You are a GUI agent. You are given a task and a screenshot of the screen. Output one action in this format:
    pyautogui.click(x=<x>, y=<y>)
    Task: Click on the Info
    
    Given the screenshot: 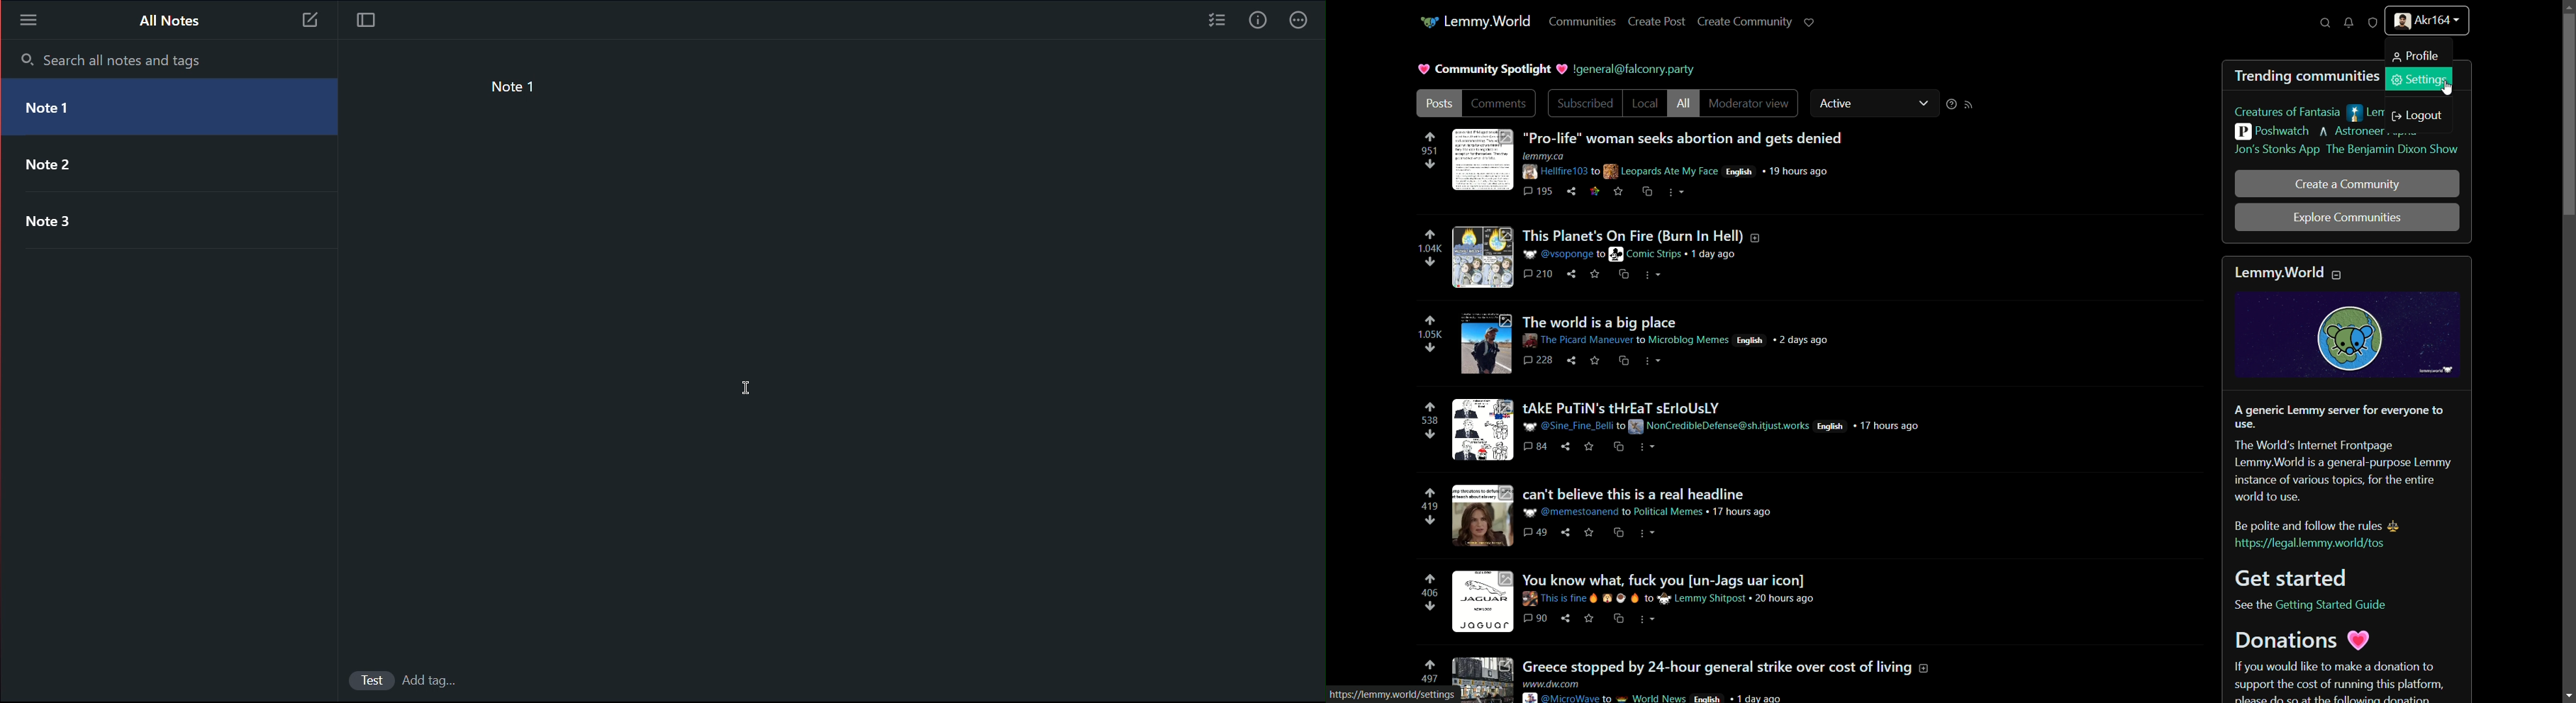 What is the action you would take?
    pyautogui.click(x=1259, y=20)
    